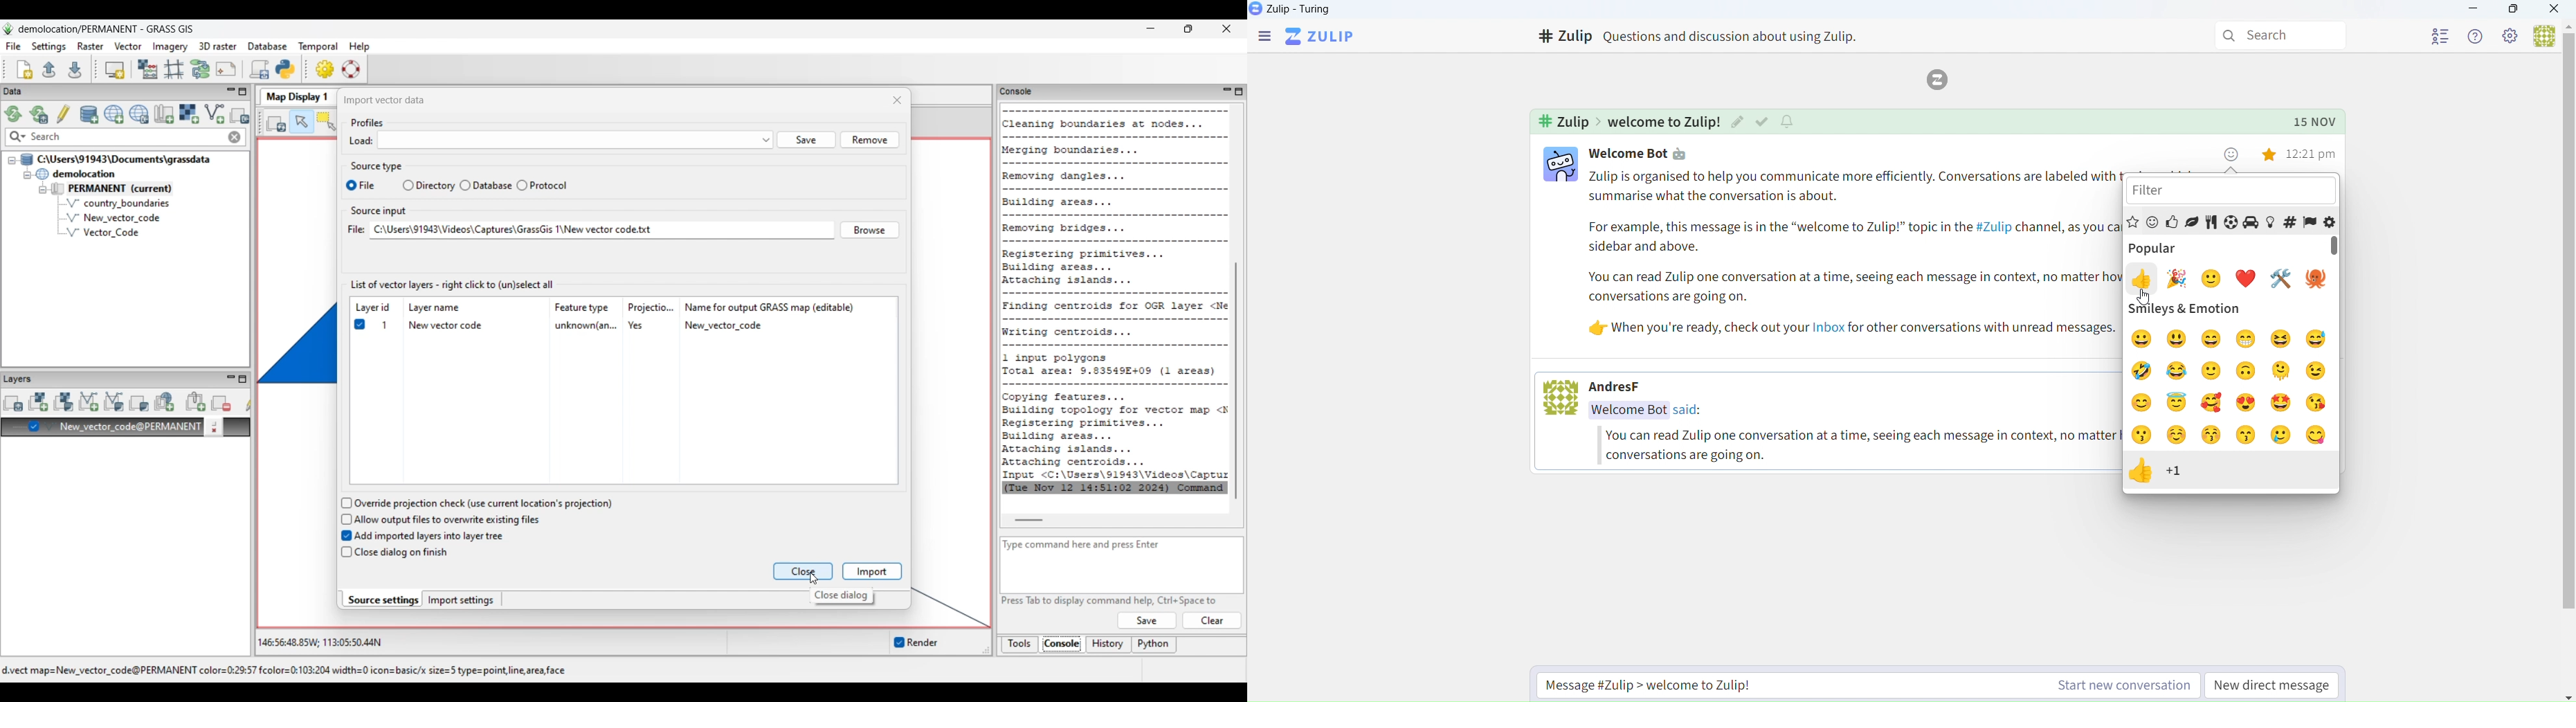 The image size is (2576, 728). What do you see at coordinates (1625, 153) in the screenshot?
I see `Welcome Bot` at bounding box center [1625, 153].